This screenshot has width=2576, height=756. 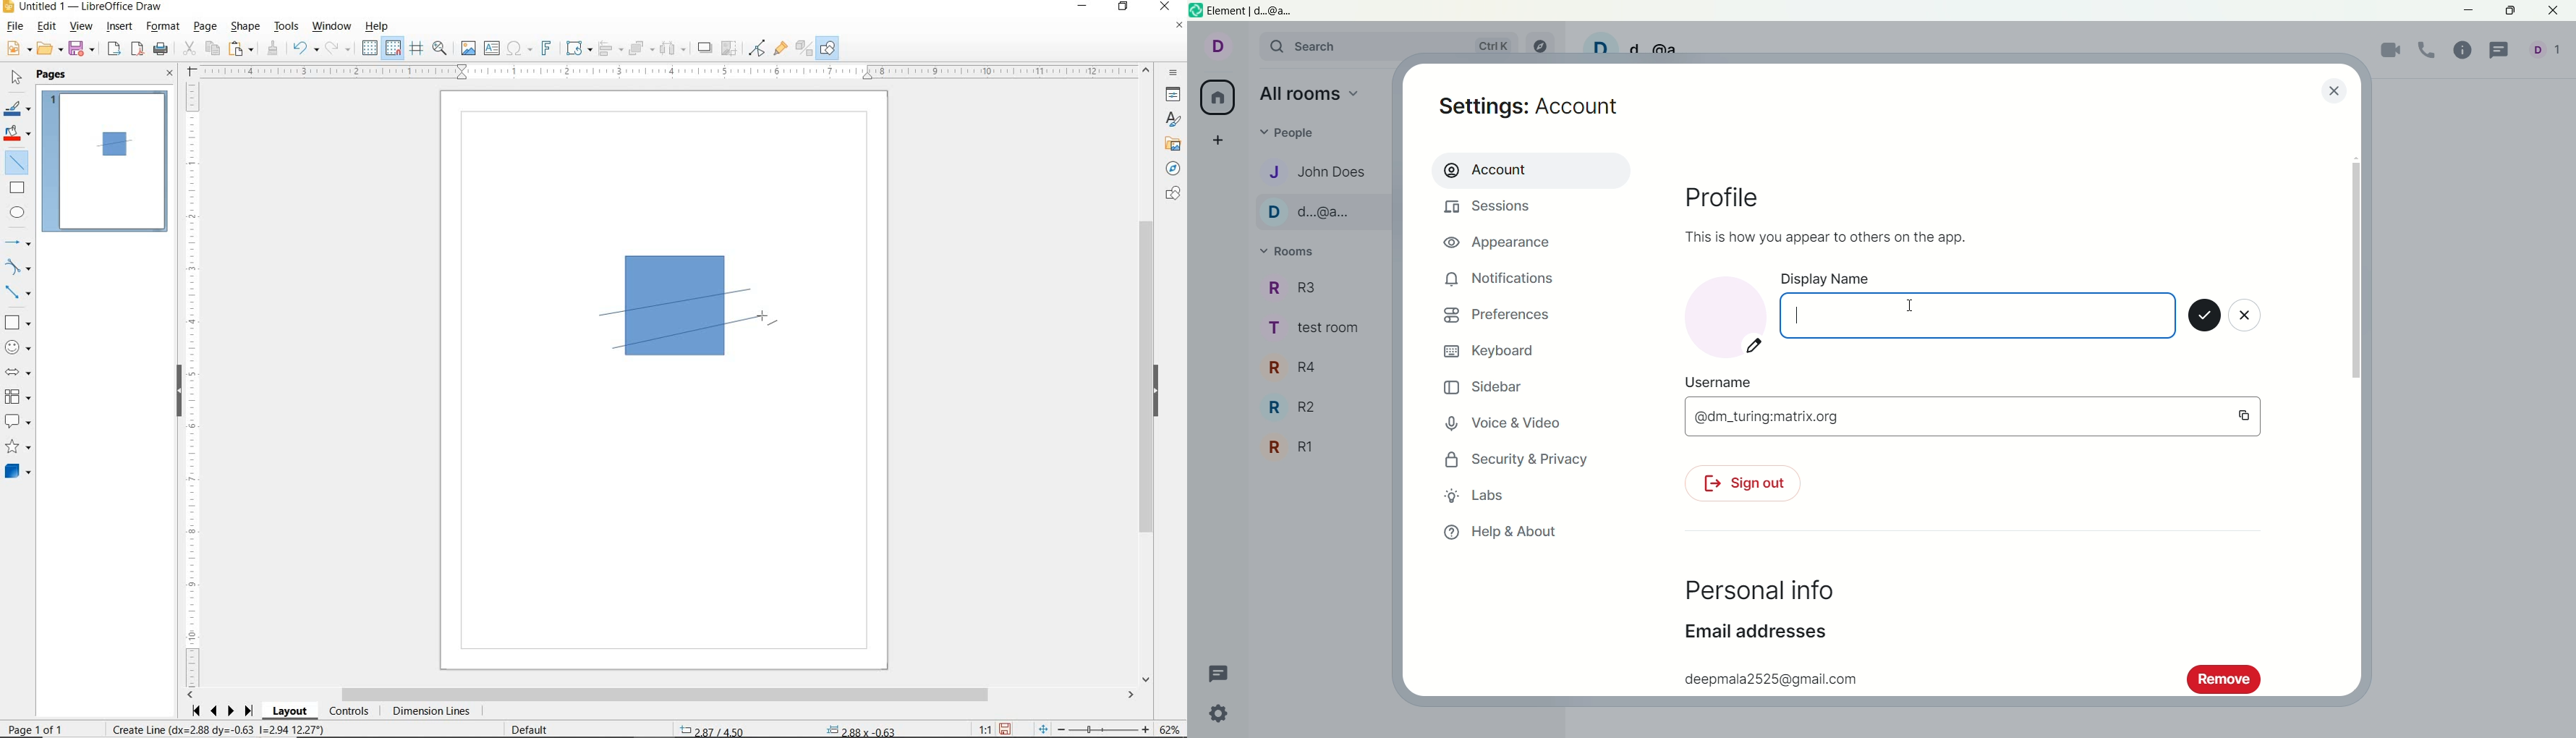 What do you see at coordinates (1735, 201) in the screenshot?
I see `profile` at bounding box center [1735, 201].